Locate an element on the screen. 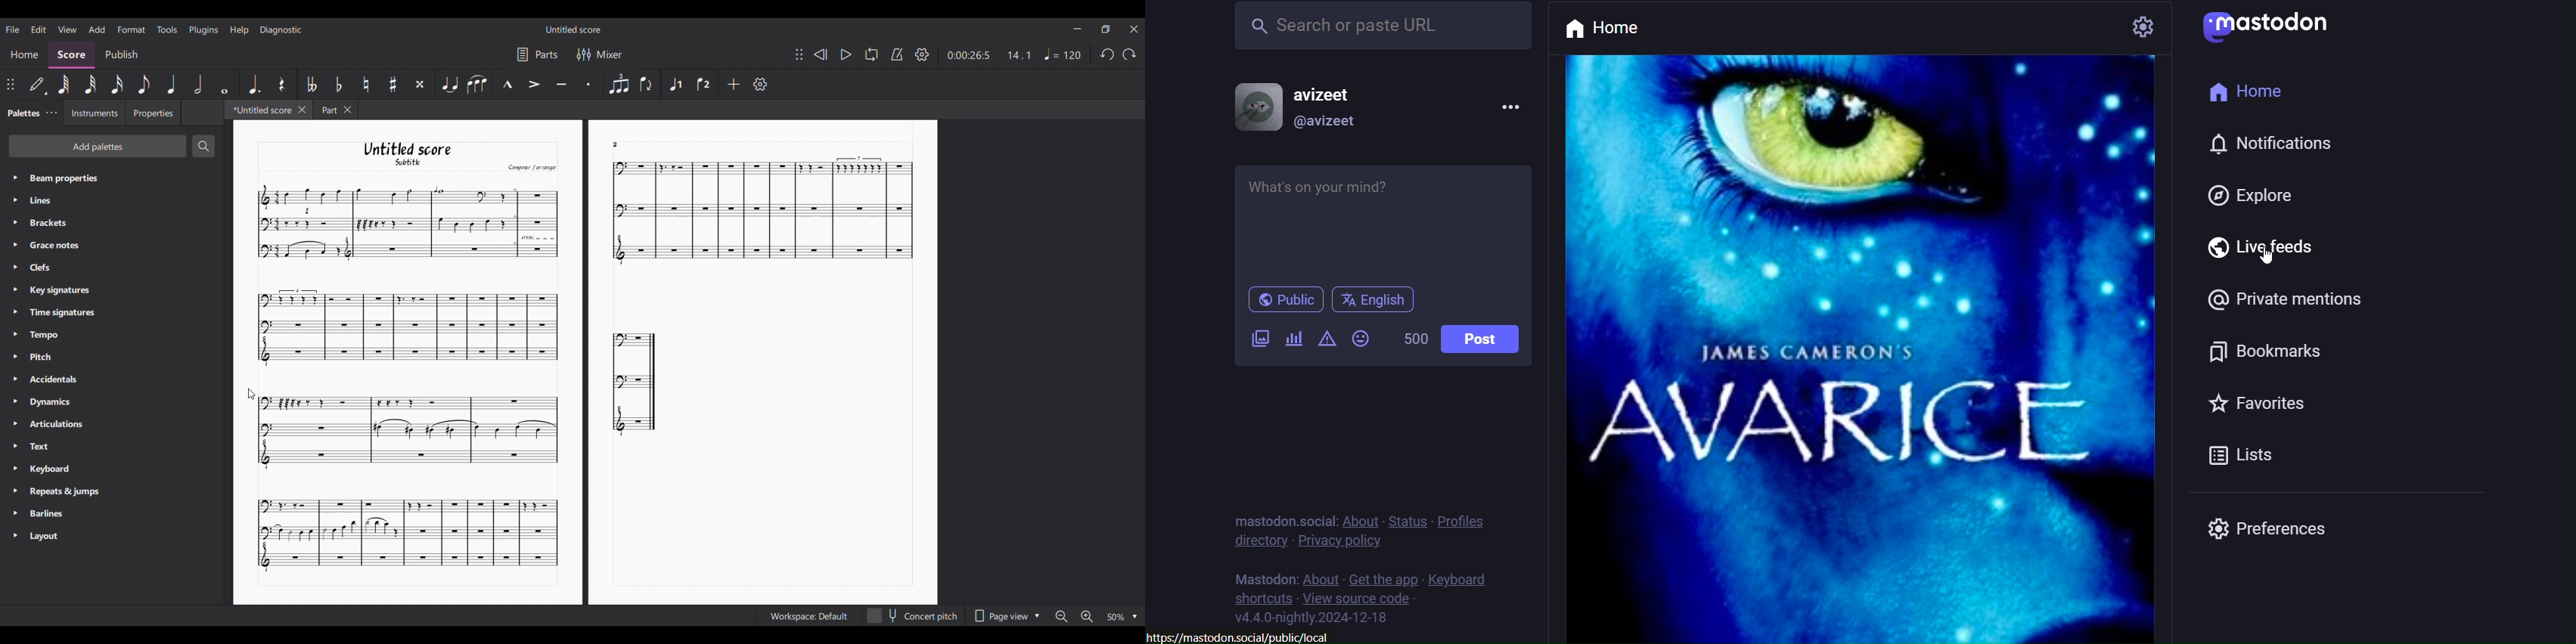  Part X is located at coordinates (335, 110).